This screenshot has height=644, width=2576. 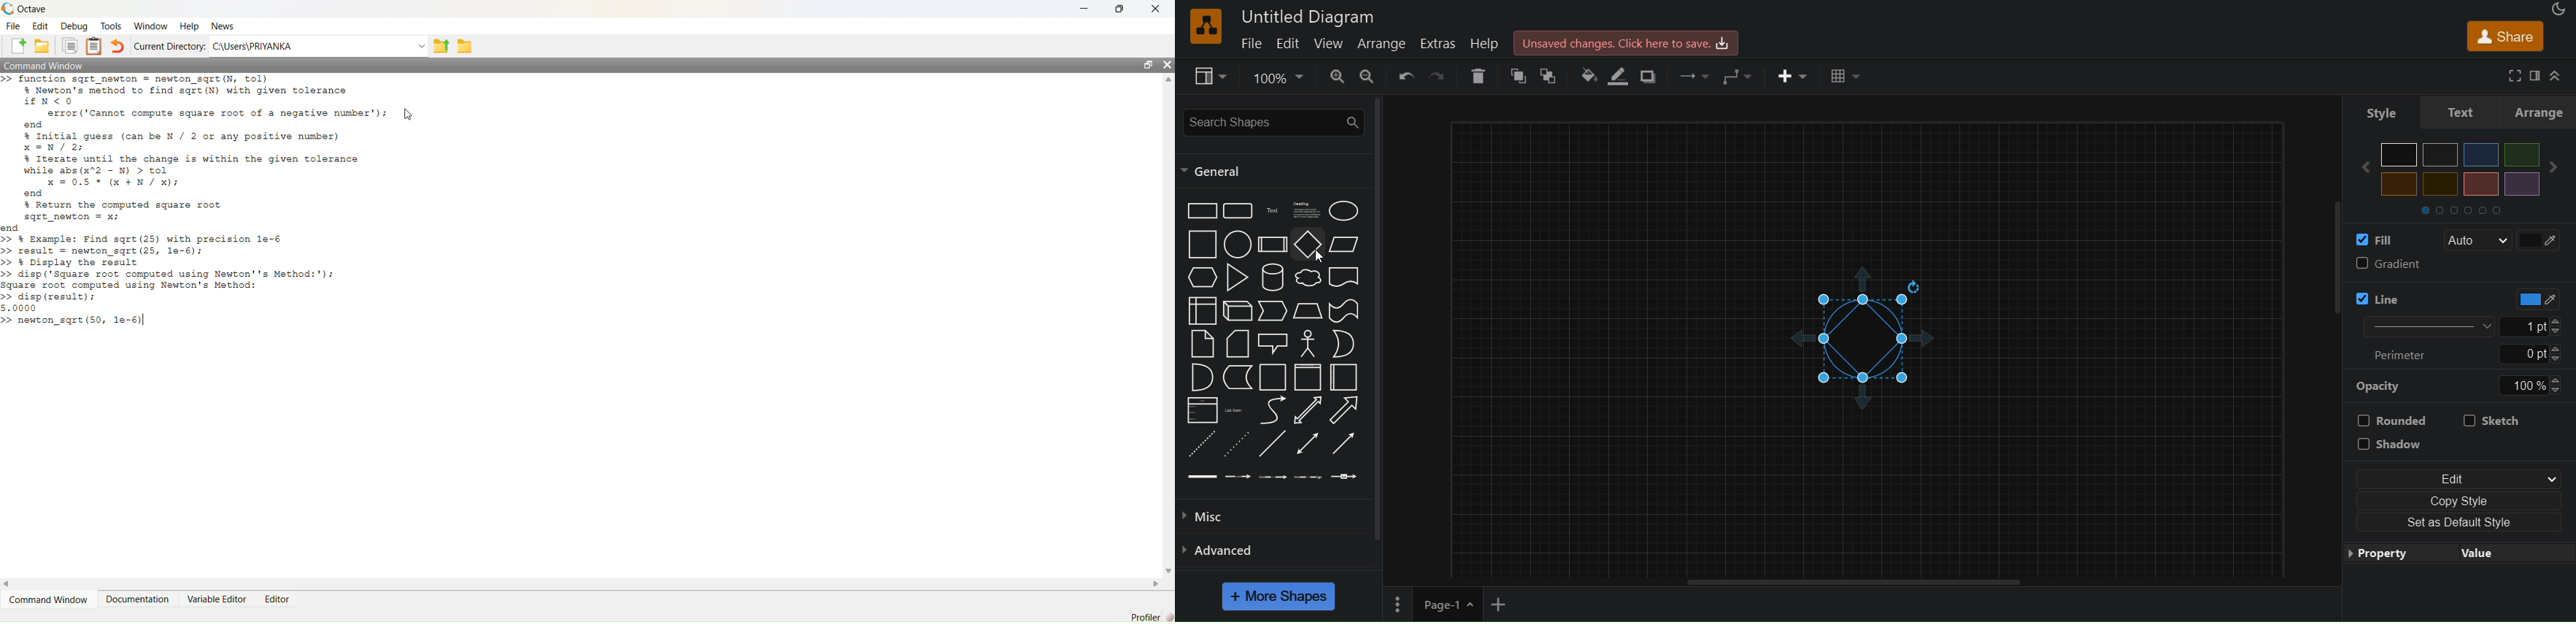 I want to click on Command Window, so click(x=47, y=66).